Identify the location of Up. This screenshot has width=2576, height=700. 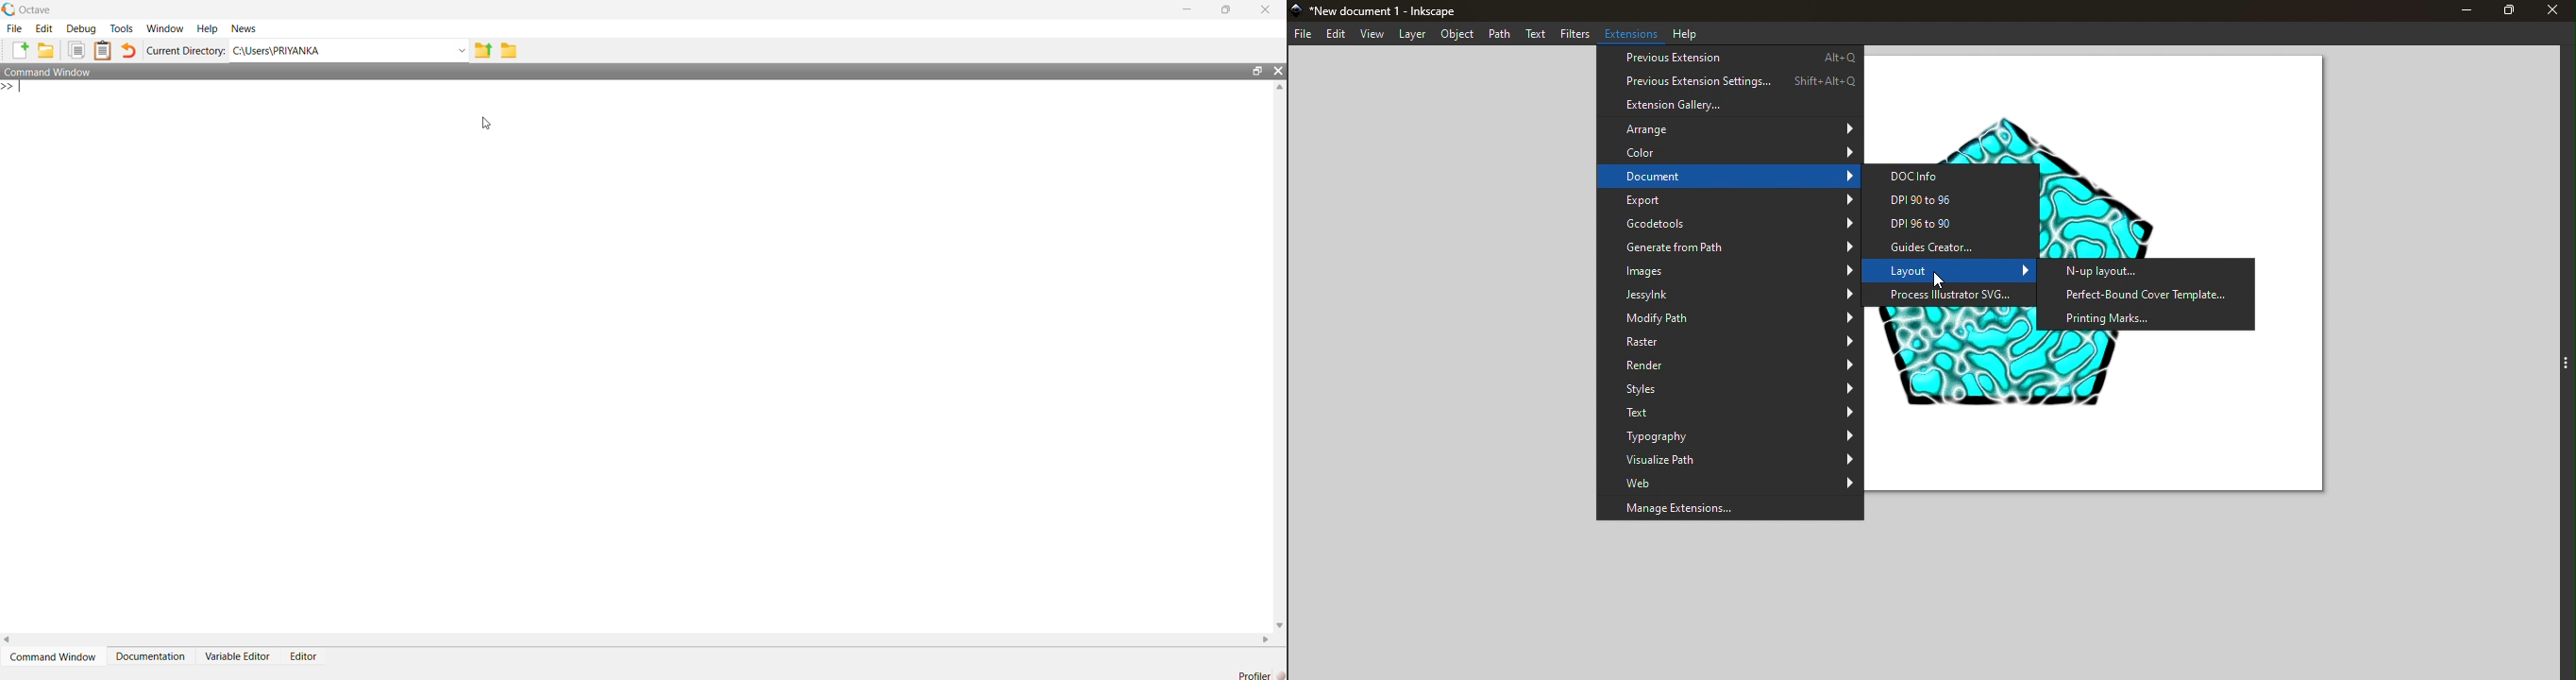
(1279, 89).